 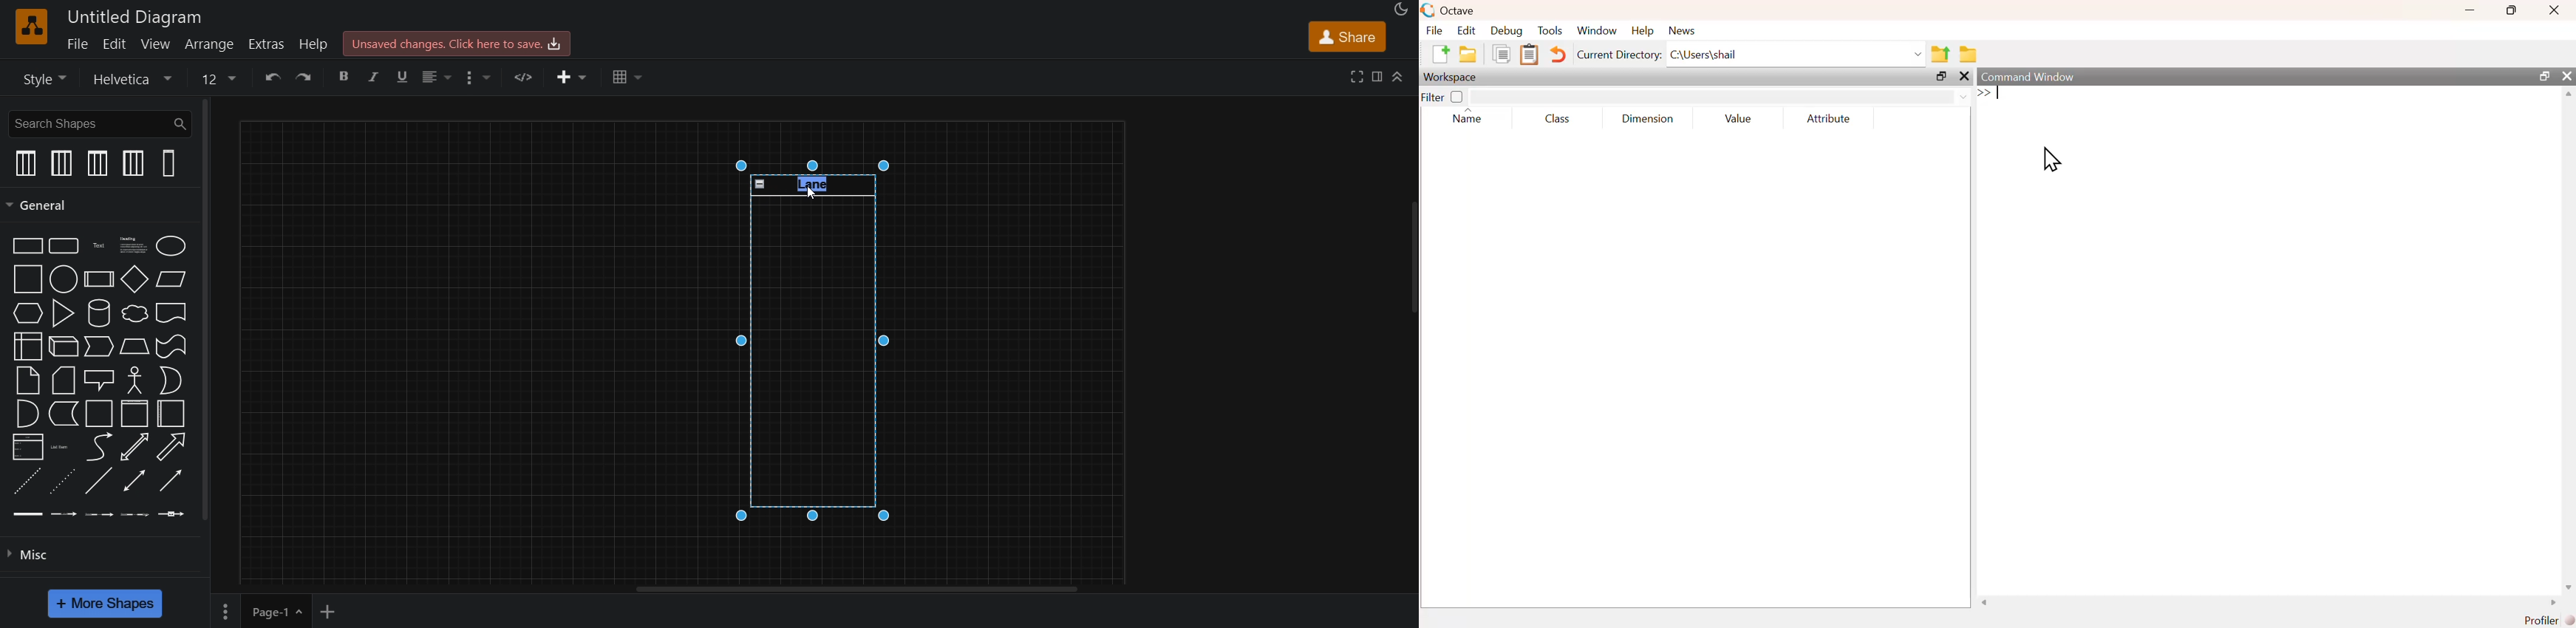 What do you see at coordinates (1434, 30) in the screenshot?
I see `File` at bounding box center [1434, 30].